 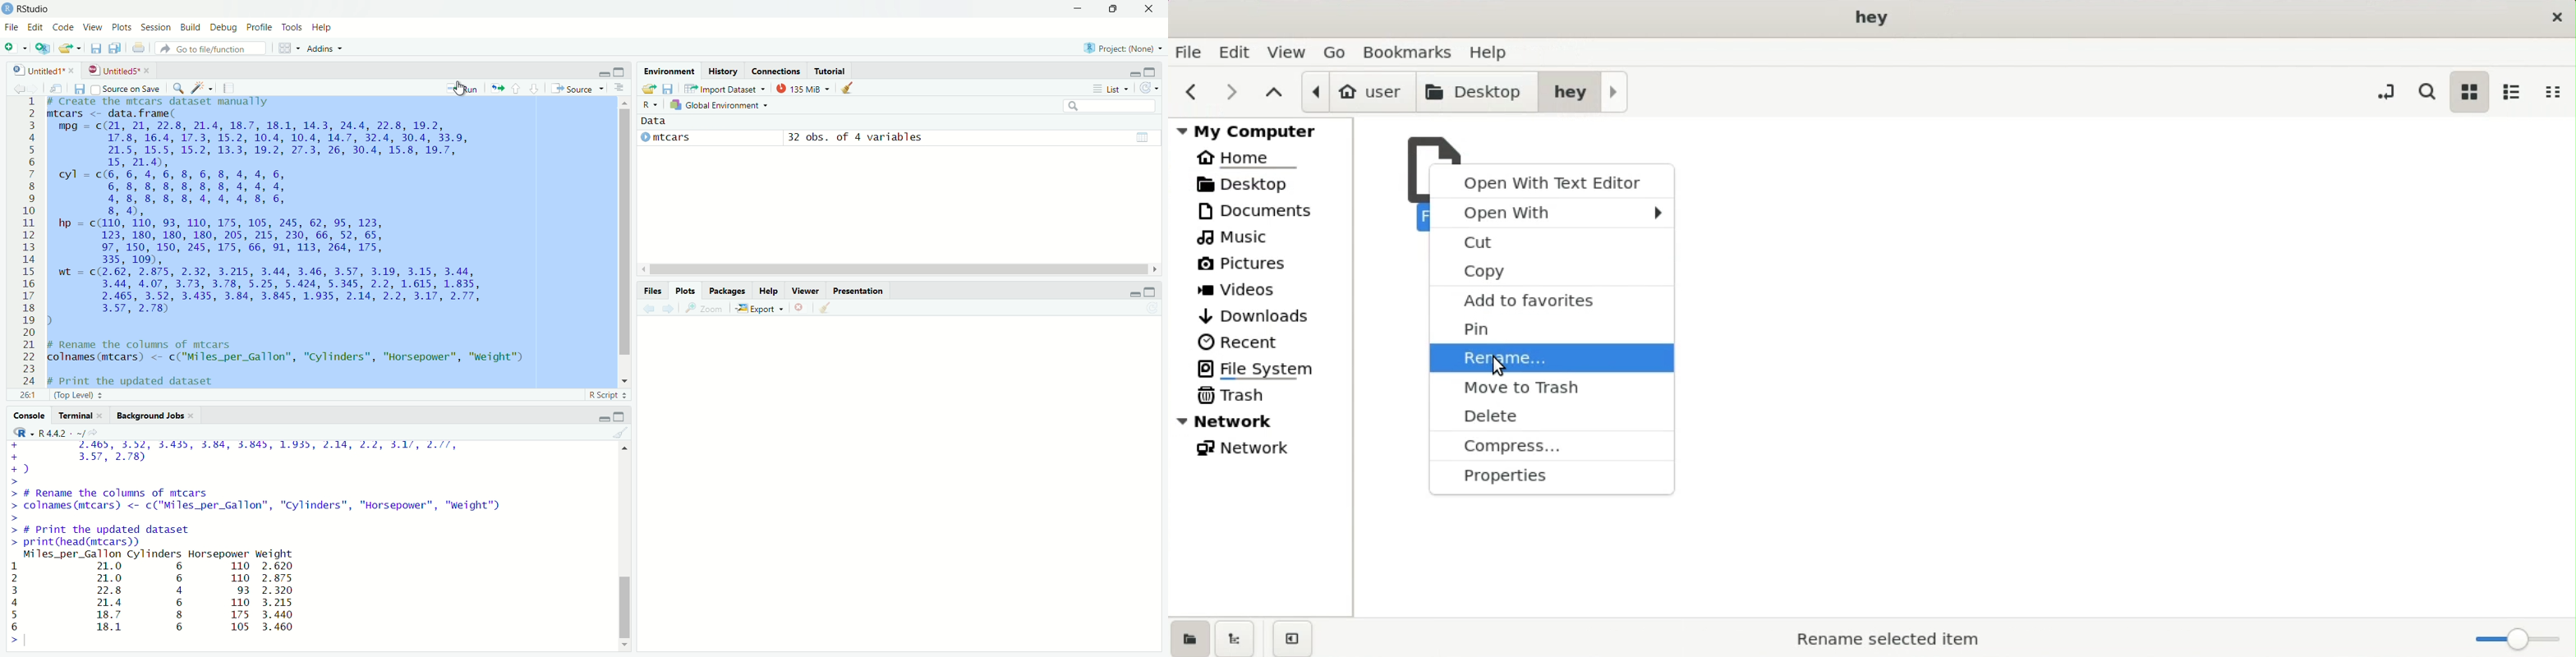 What do you see at coordinates (1151, 71) in the screenshot?
I see `maximise` at bounding box center [1151, 71].